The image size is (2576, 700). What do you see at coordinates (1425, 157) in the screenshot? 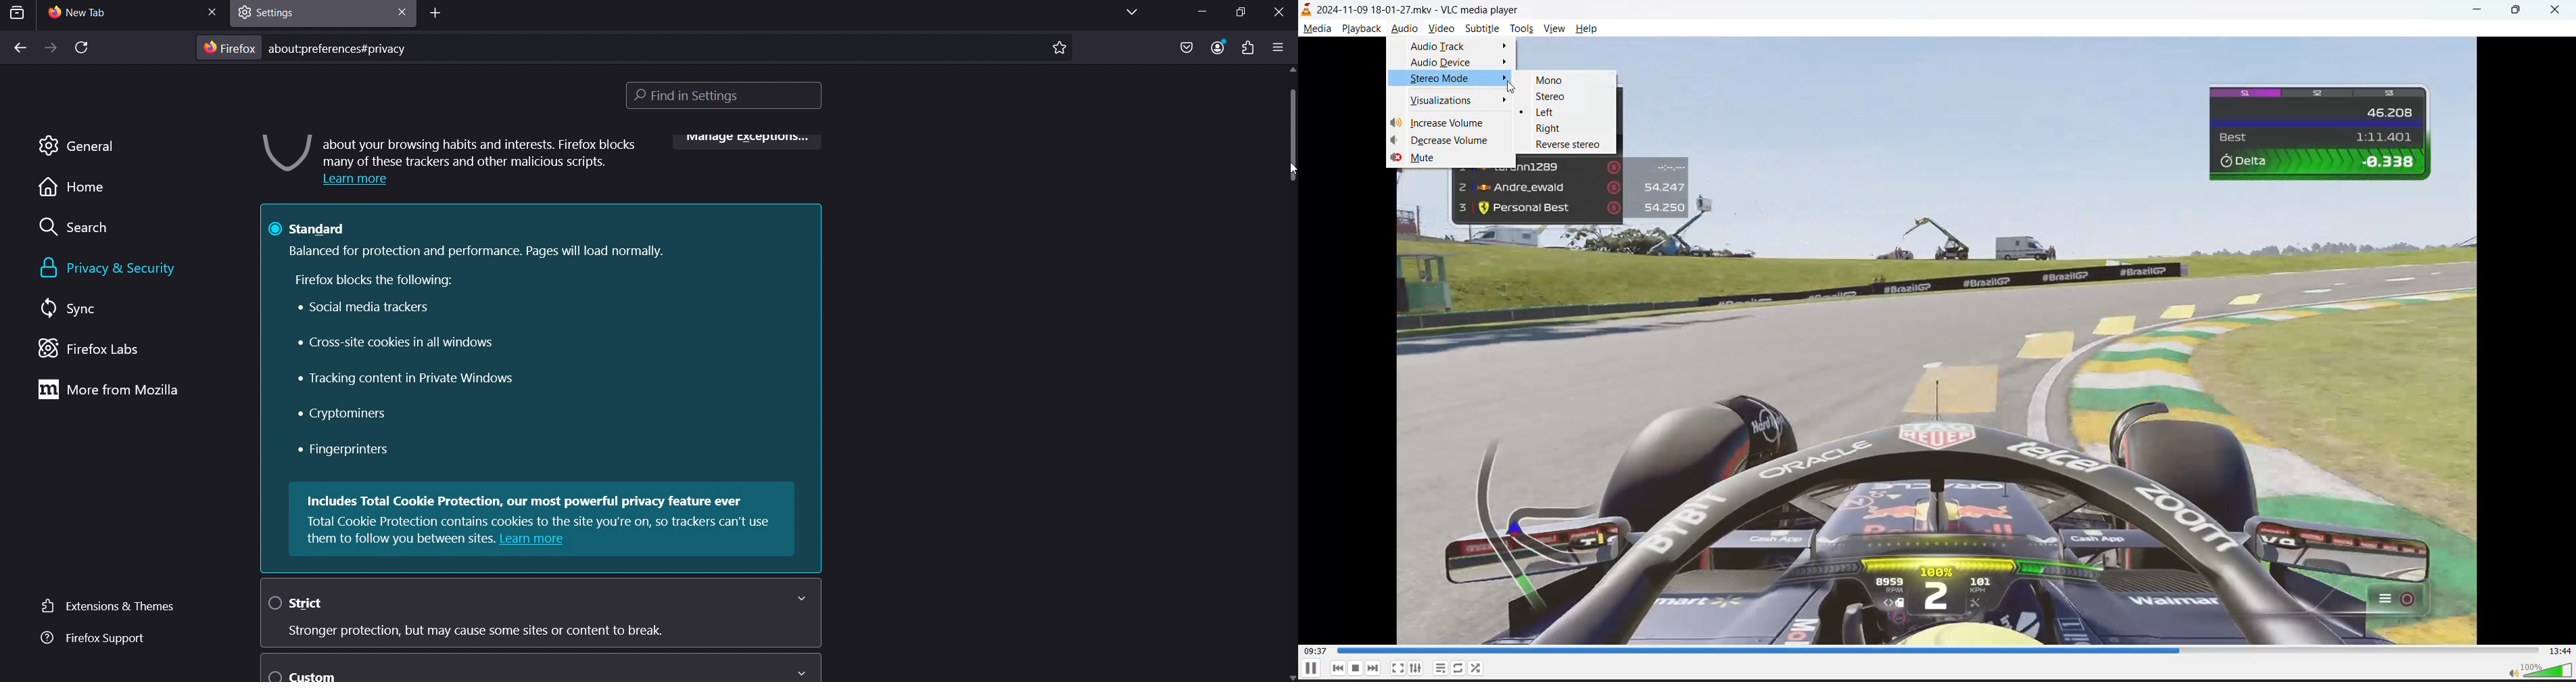
I see `mute` at bounding box center [1425, 157].